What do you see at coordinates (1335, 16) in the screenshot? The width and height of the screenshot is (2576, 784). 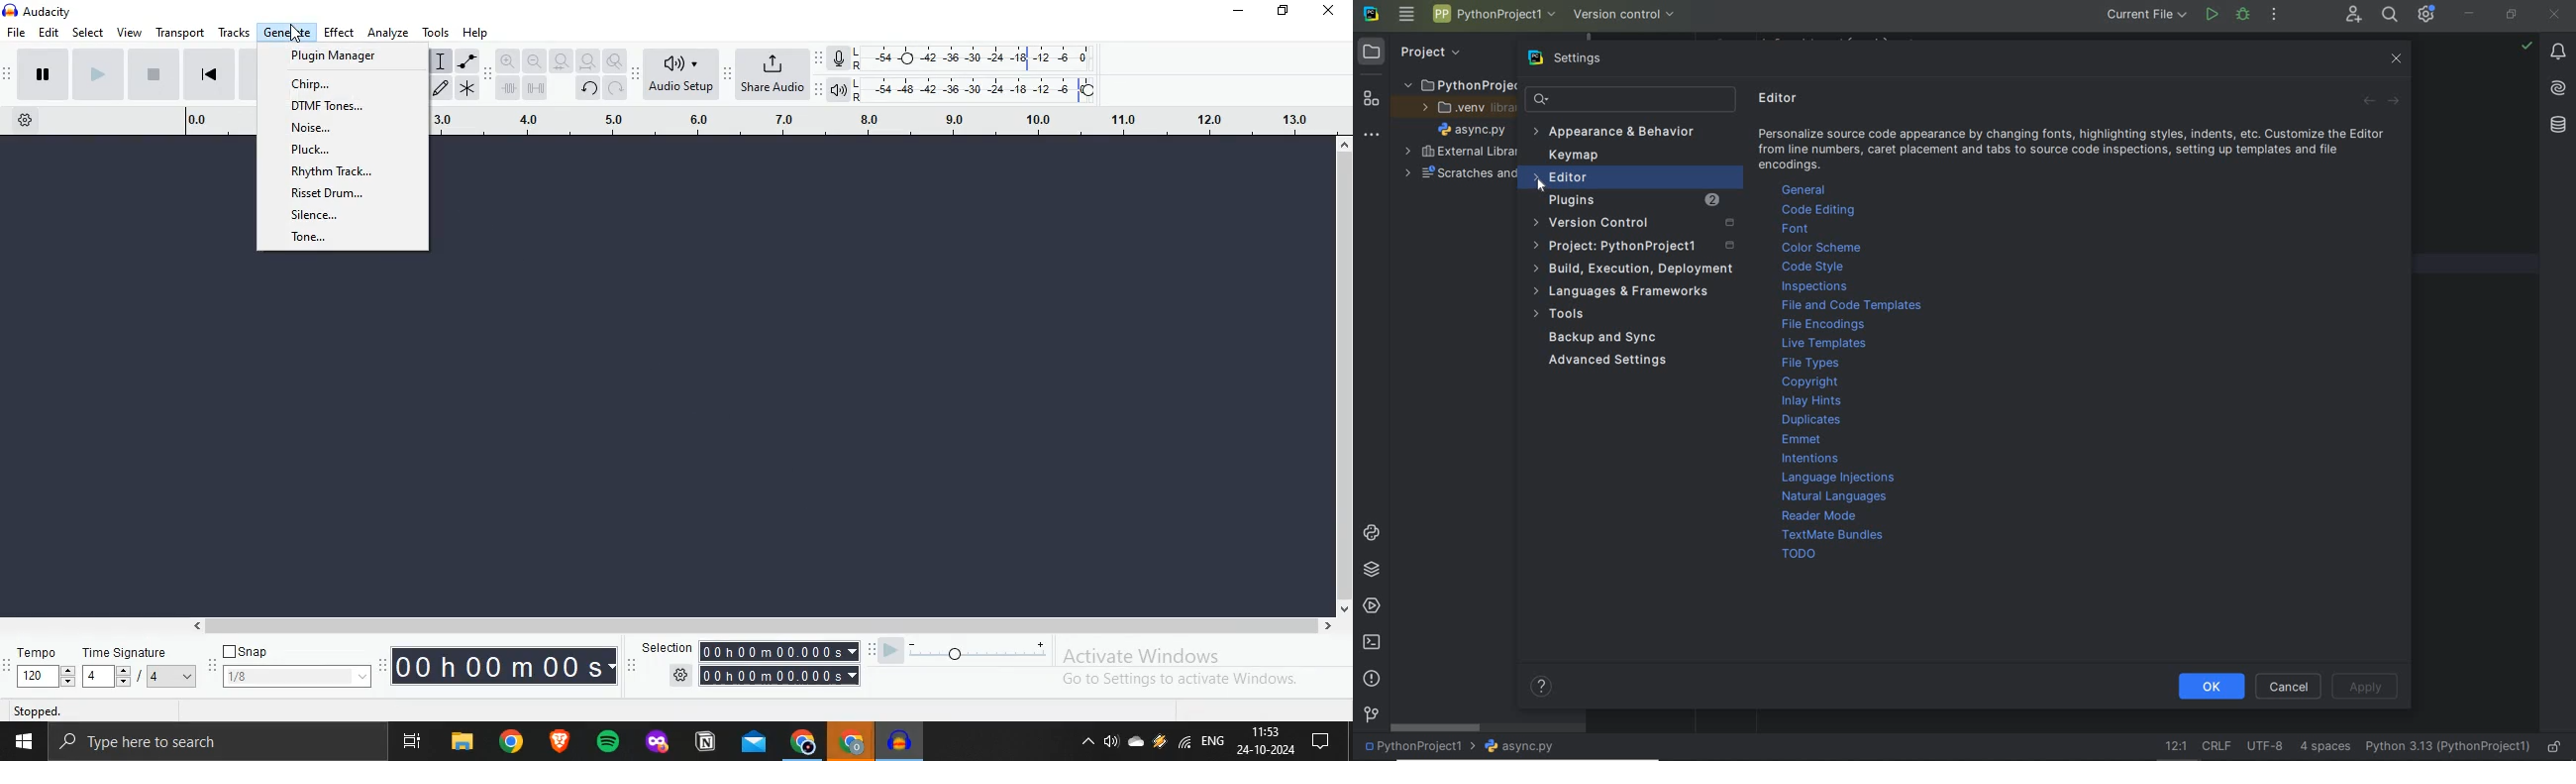 I see `Close` at bounding box center [1335, 16].